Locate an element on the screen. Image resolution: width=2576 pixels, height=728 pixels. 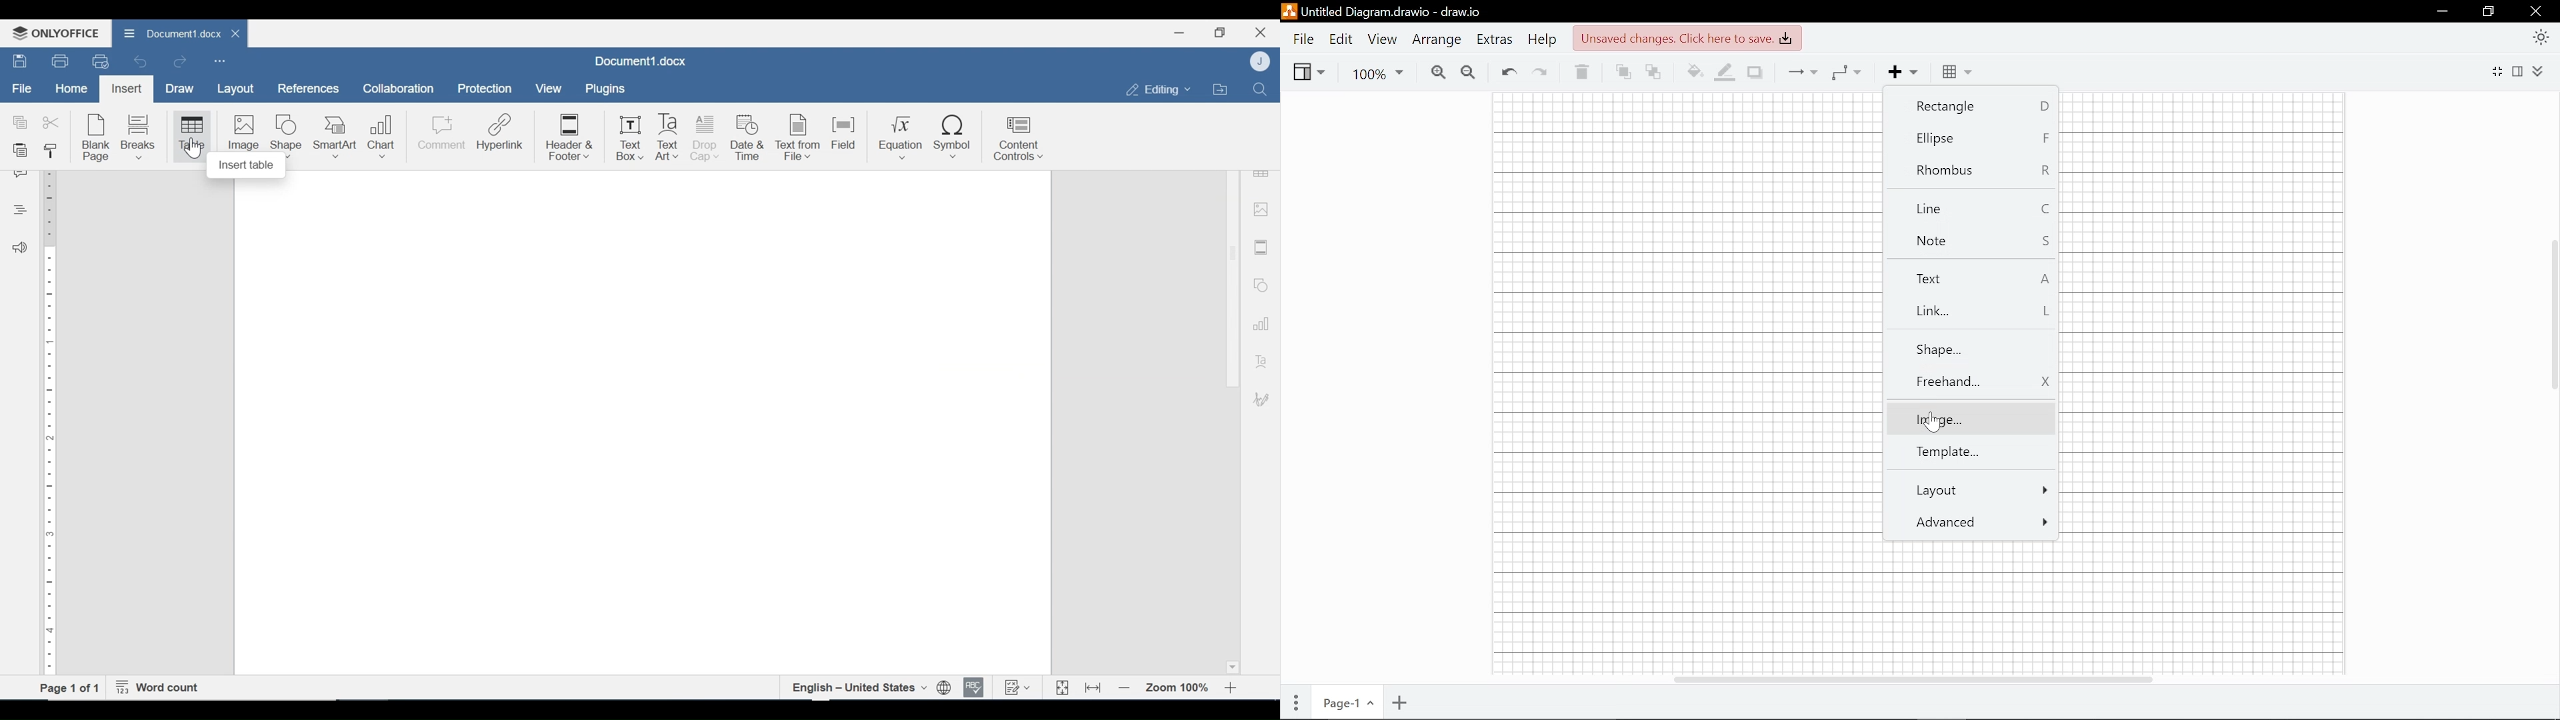
Text Art is located at coordinates (1259, 359).